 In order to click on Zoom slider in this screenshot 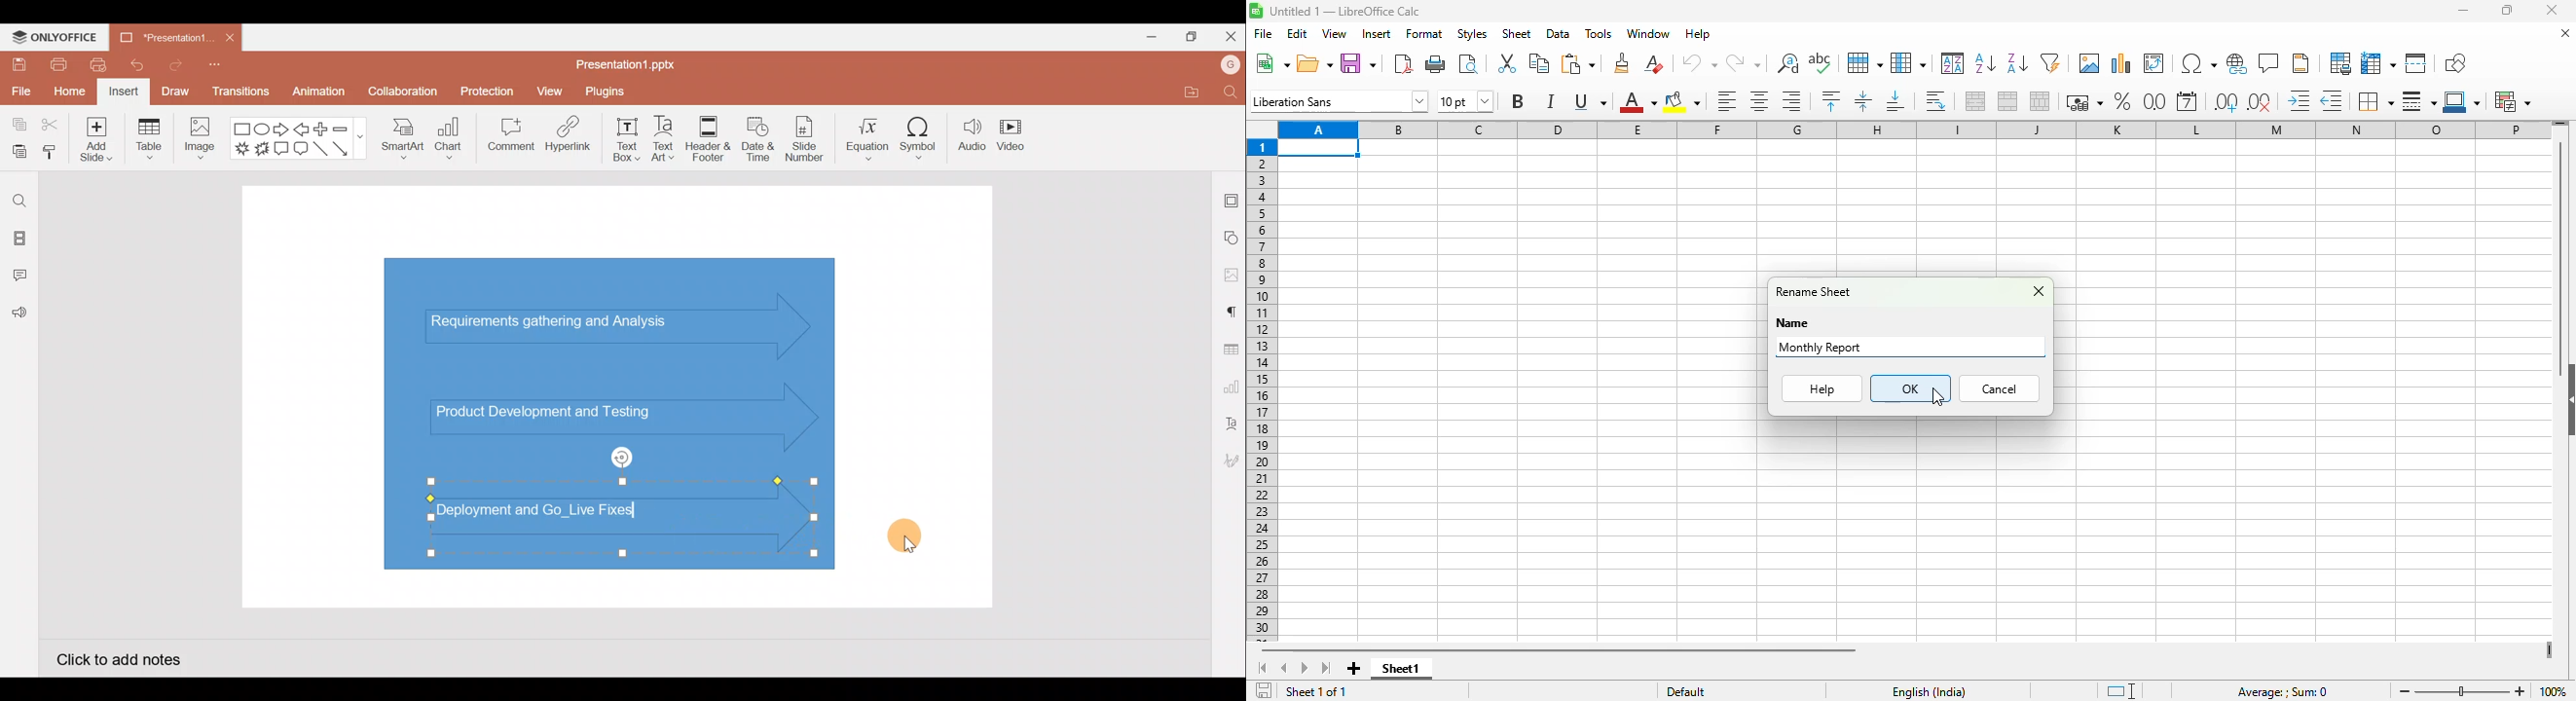, I will do `click(2462, 692)`.